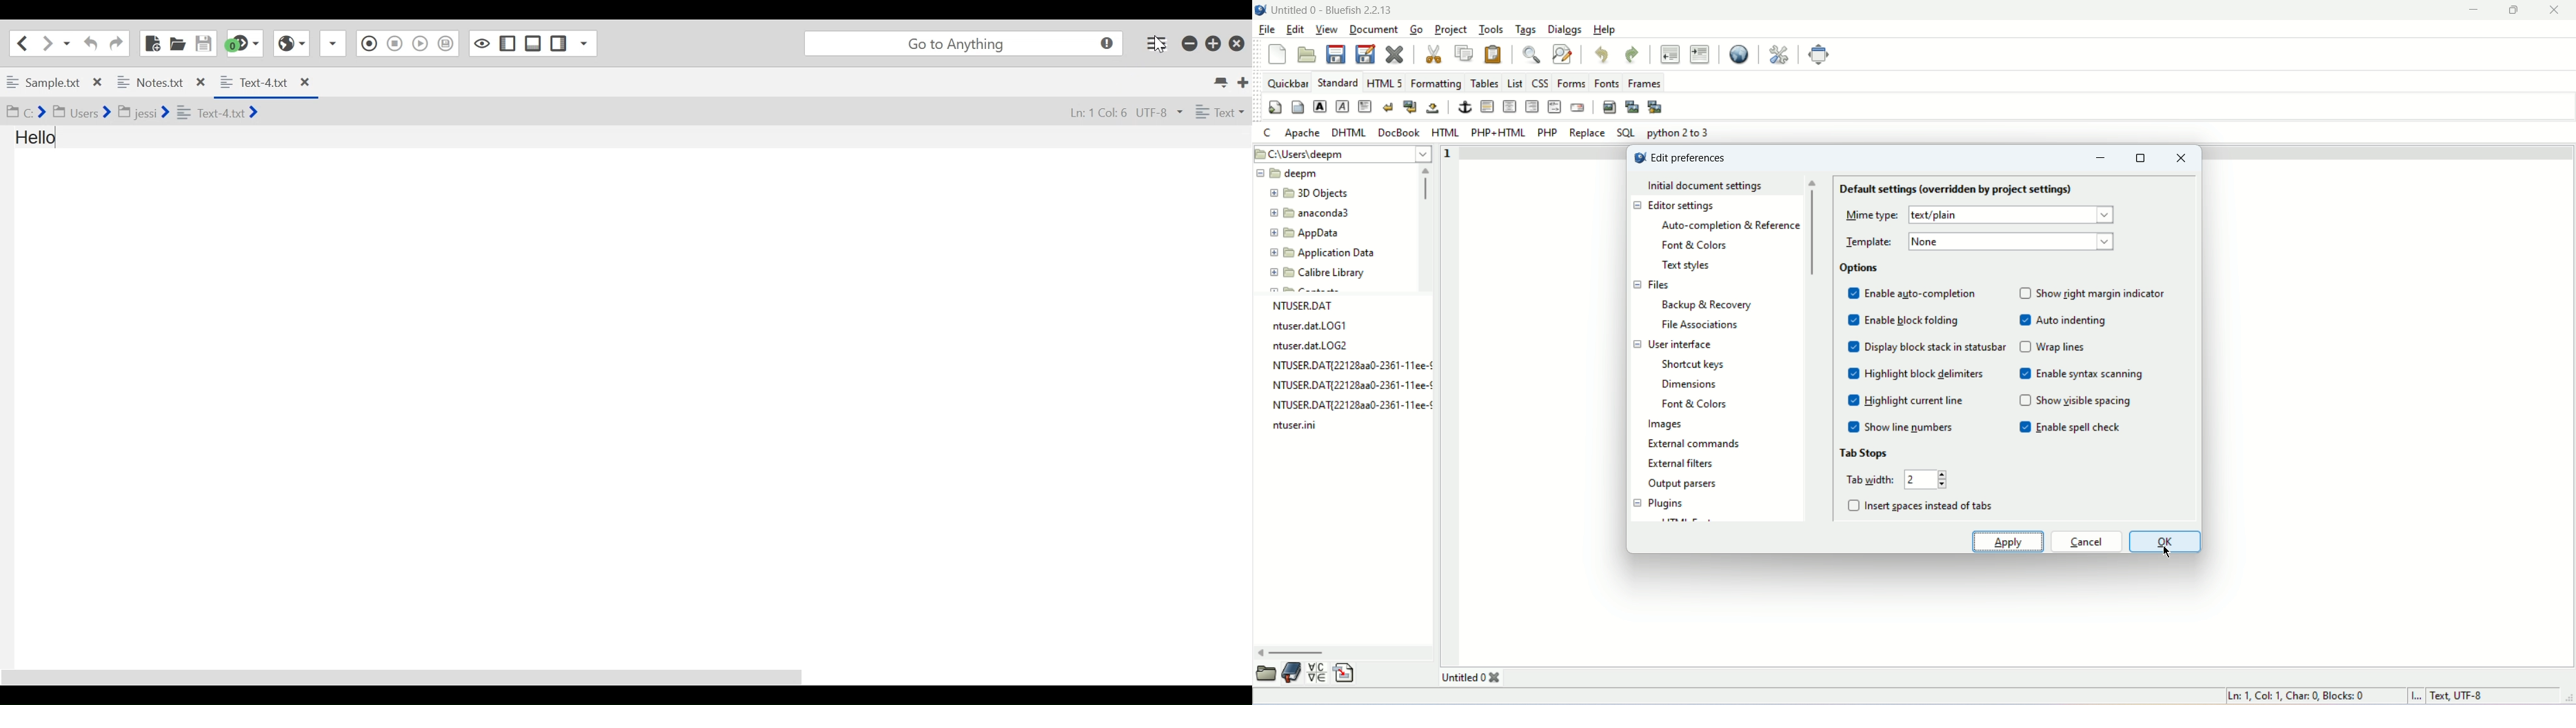 This screenshot has height=728, width=2576. What do you see at coordinates (2101, 159) in the screenshot?
I see `minimize` at bounding box center [2101, 159].